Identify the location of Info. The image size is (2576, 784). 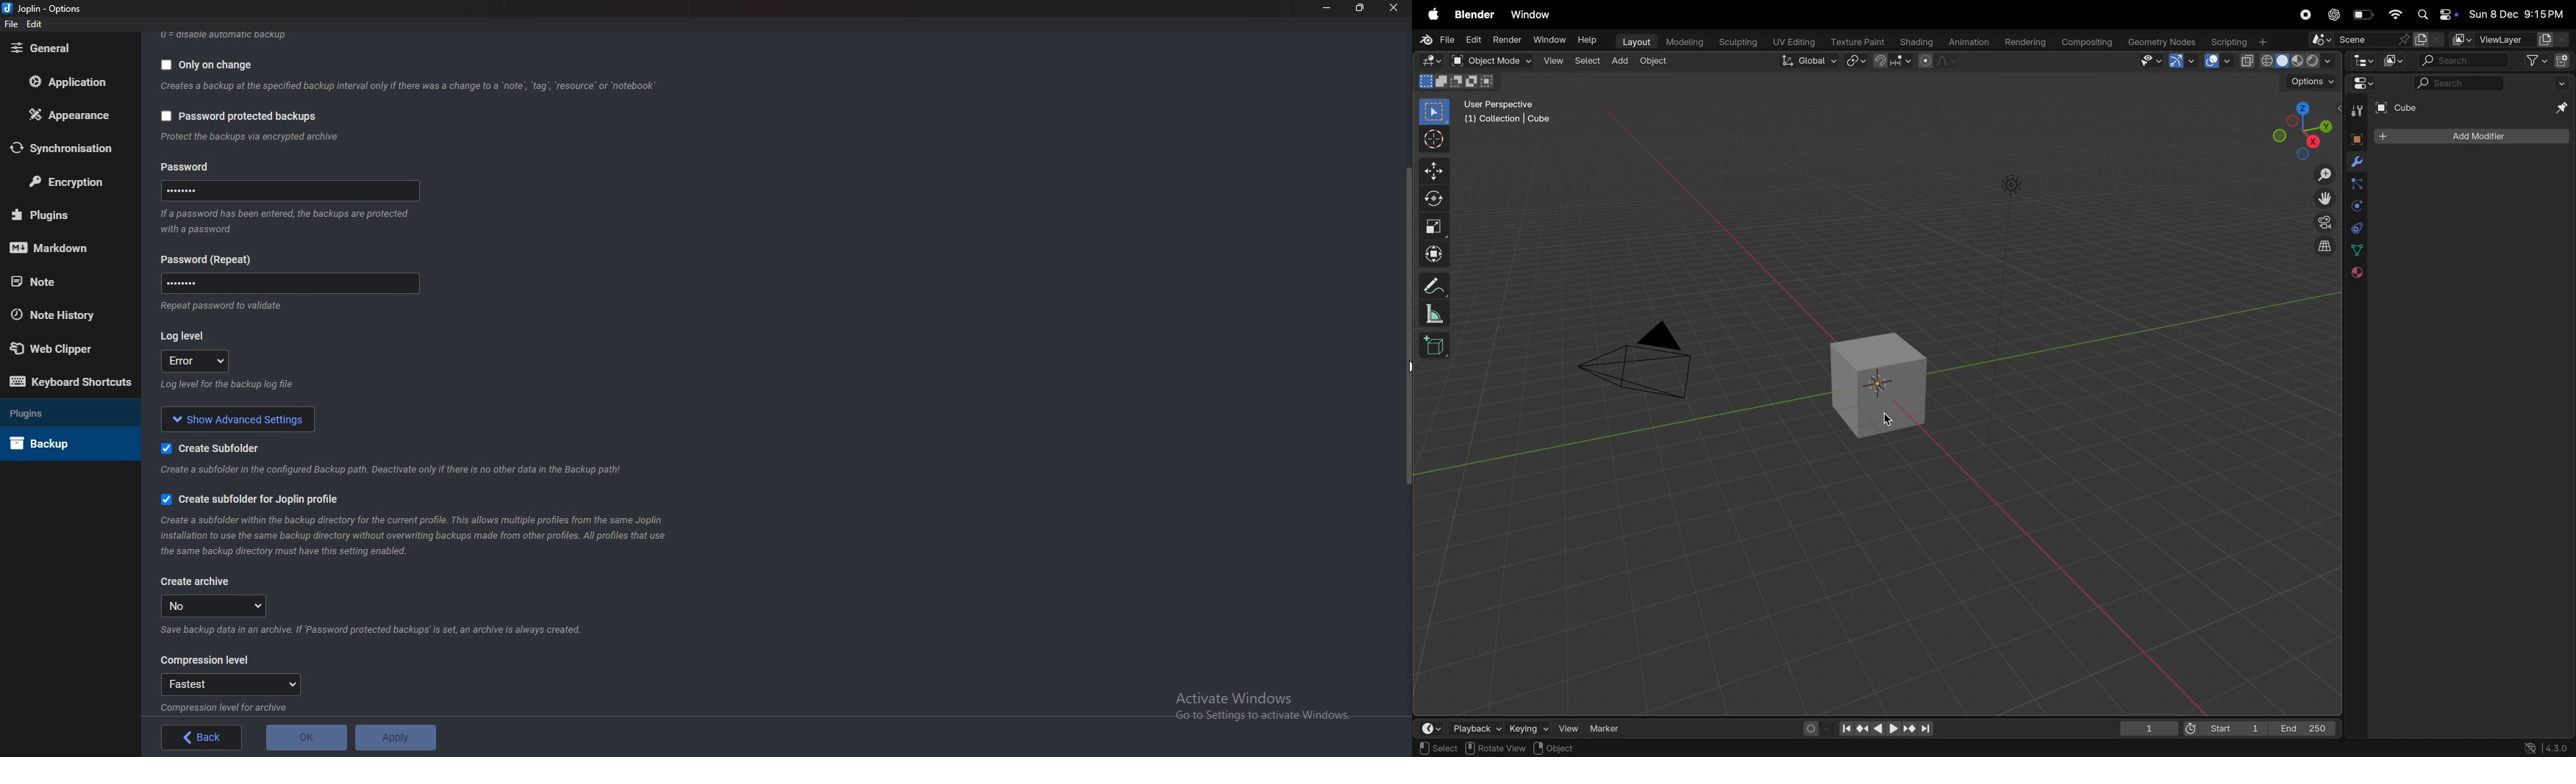
(229, 707).